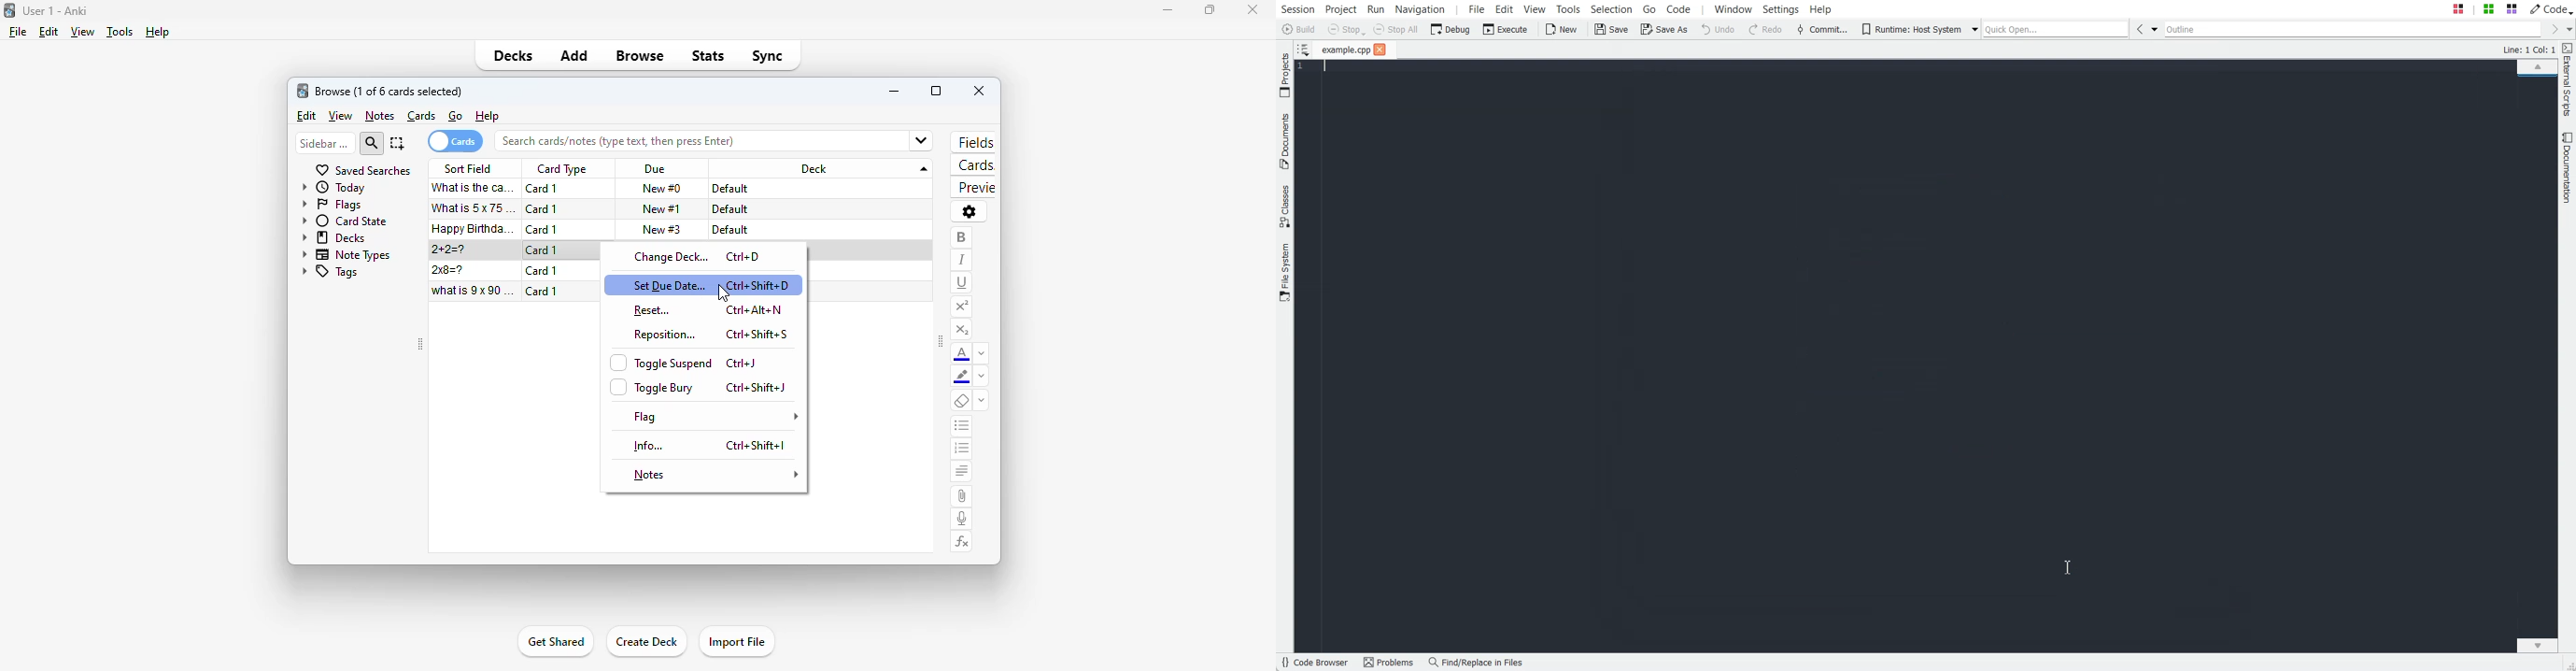  Describe the element at coordinates (419, 345) in the screenshot. I see `toggle sidebar` at that location.